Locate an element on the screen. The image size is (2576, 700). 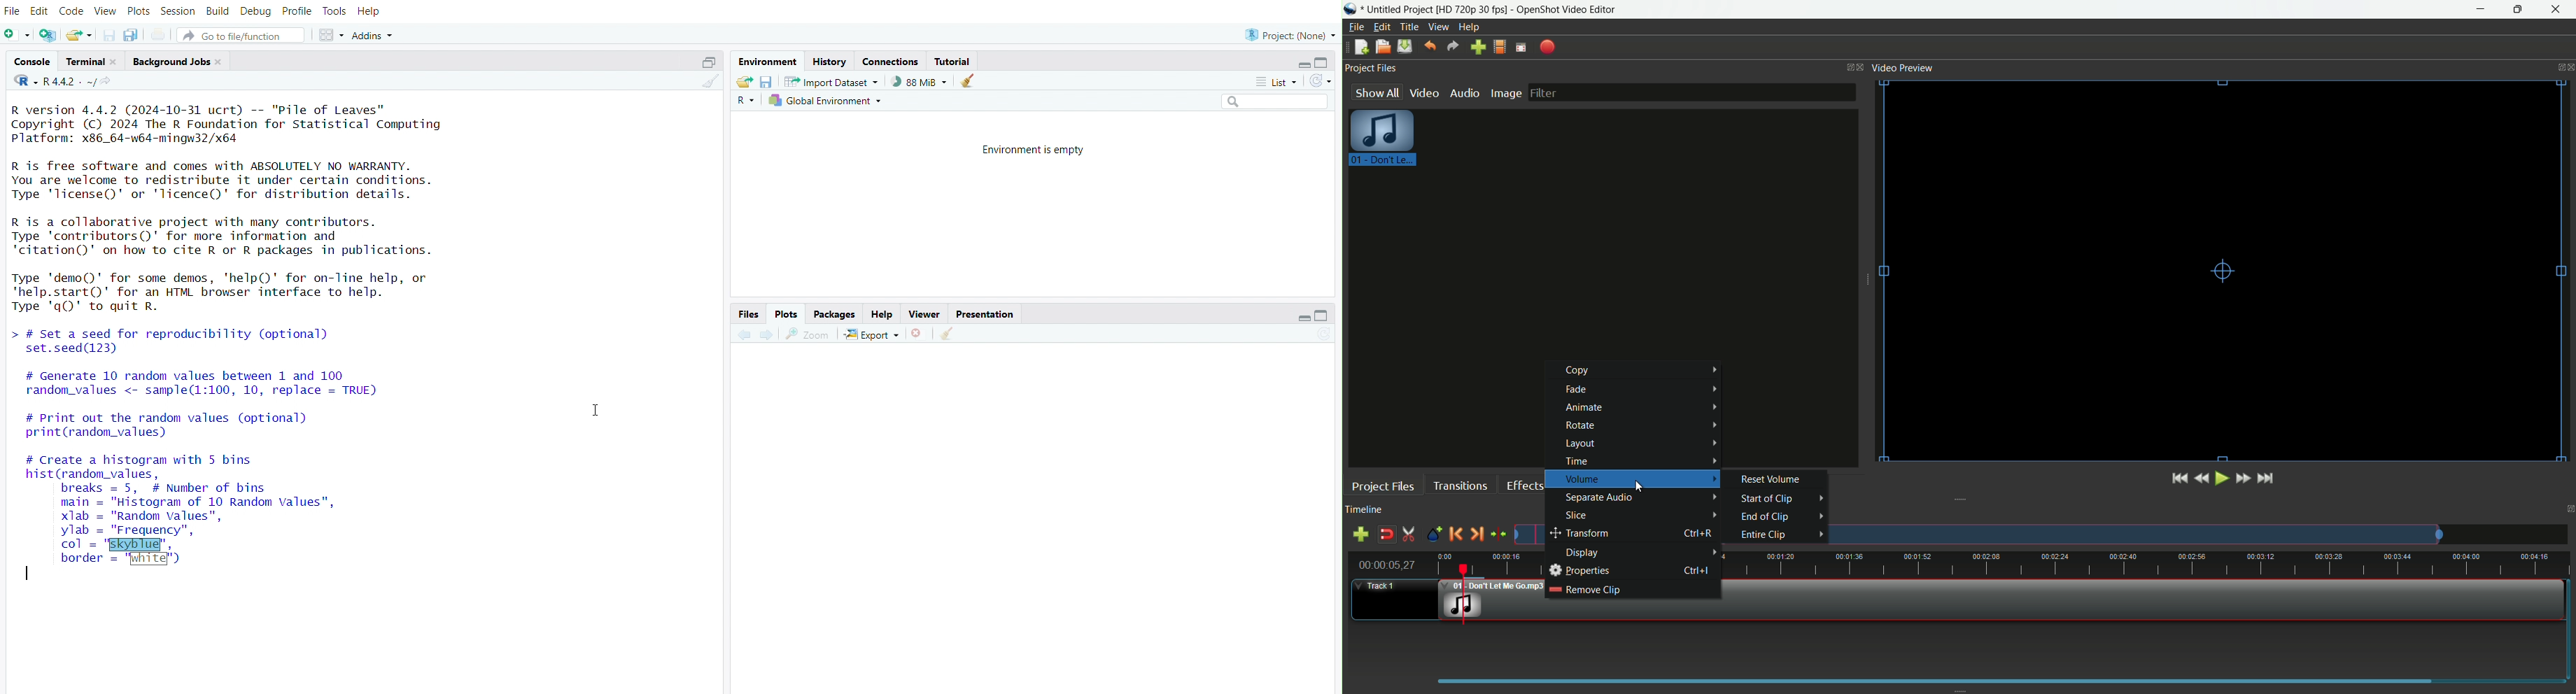
end of clip is located at coordinates (1765, 517).